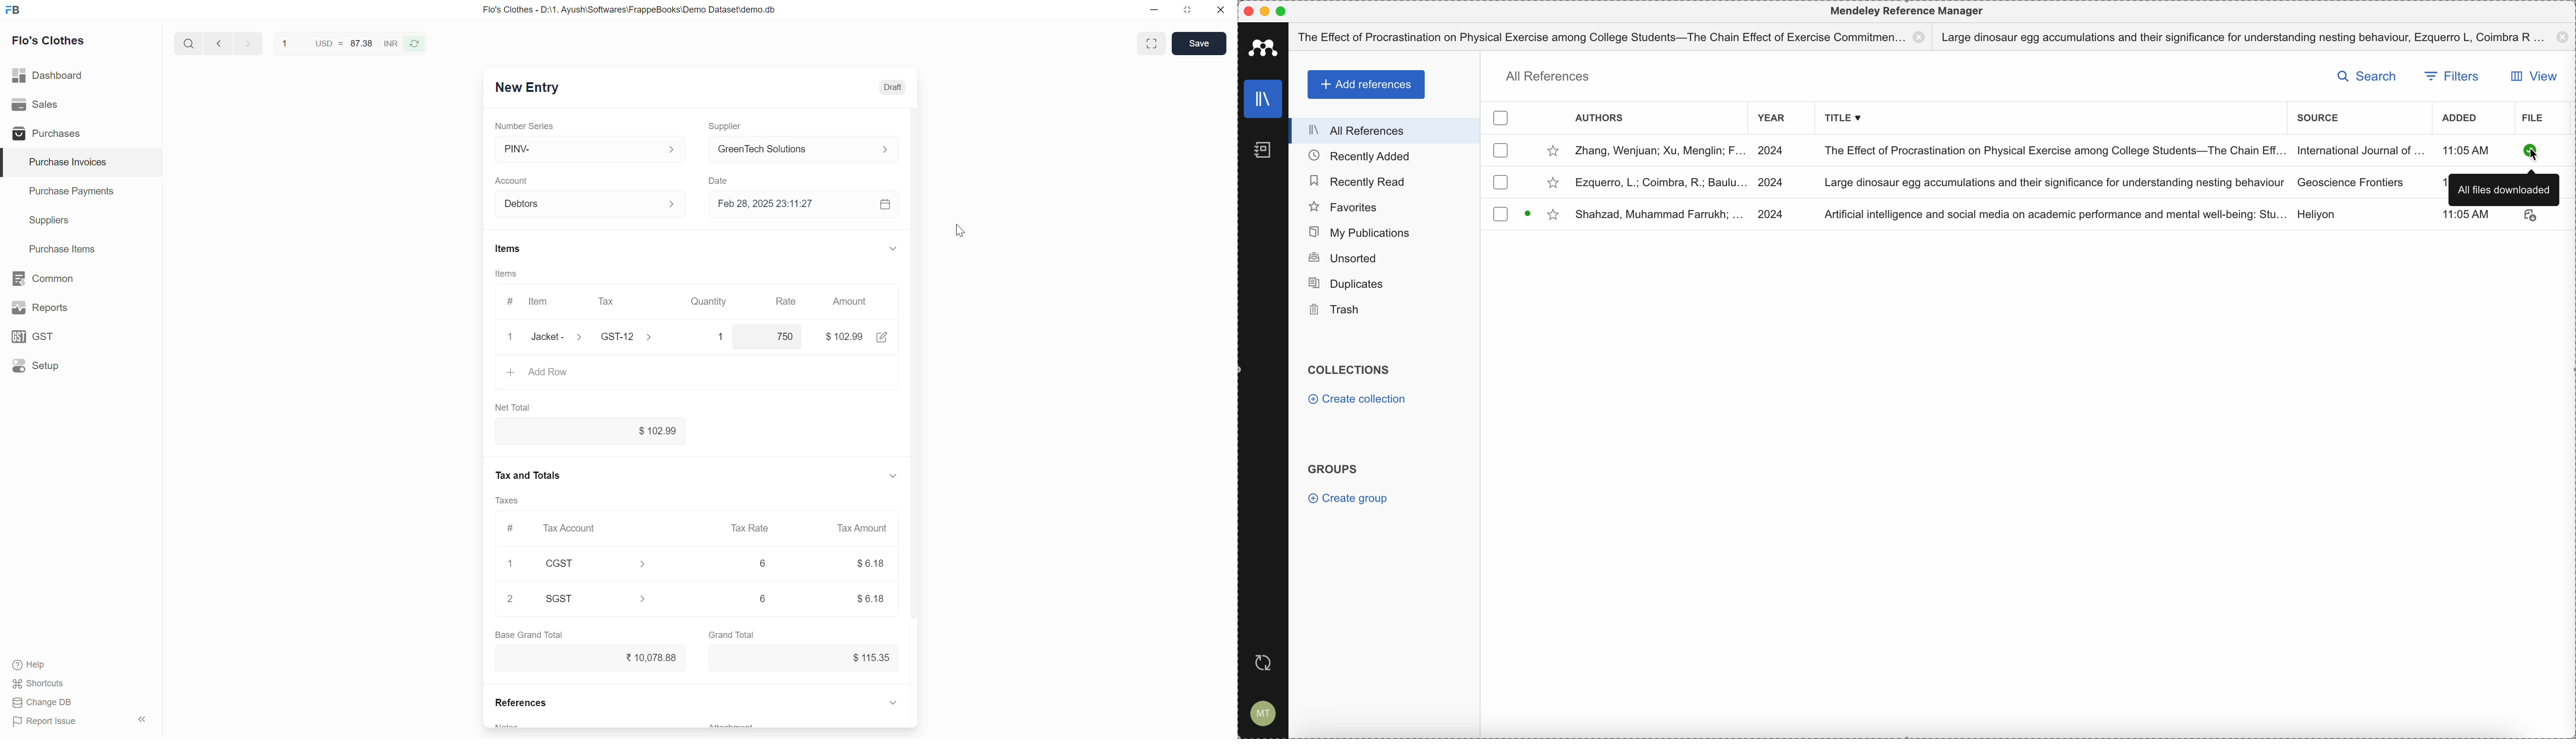  Describe the element at coordinates (1221, 9) in the screenshot. I see `Close` at that location.